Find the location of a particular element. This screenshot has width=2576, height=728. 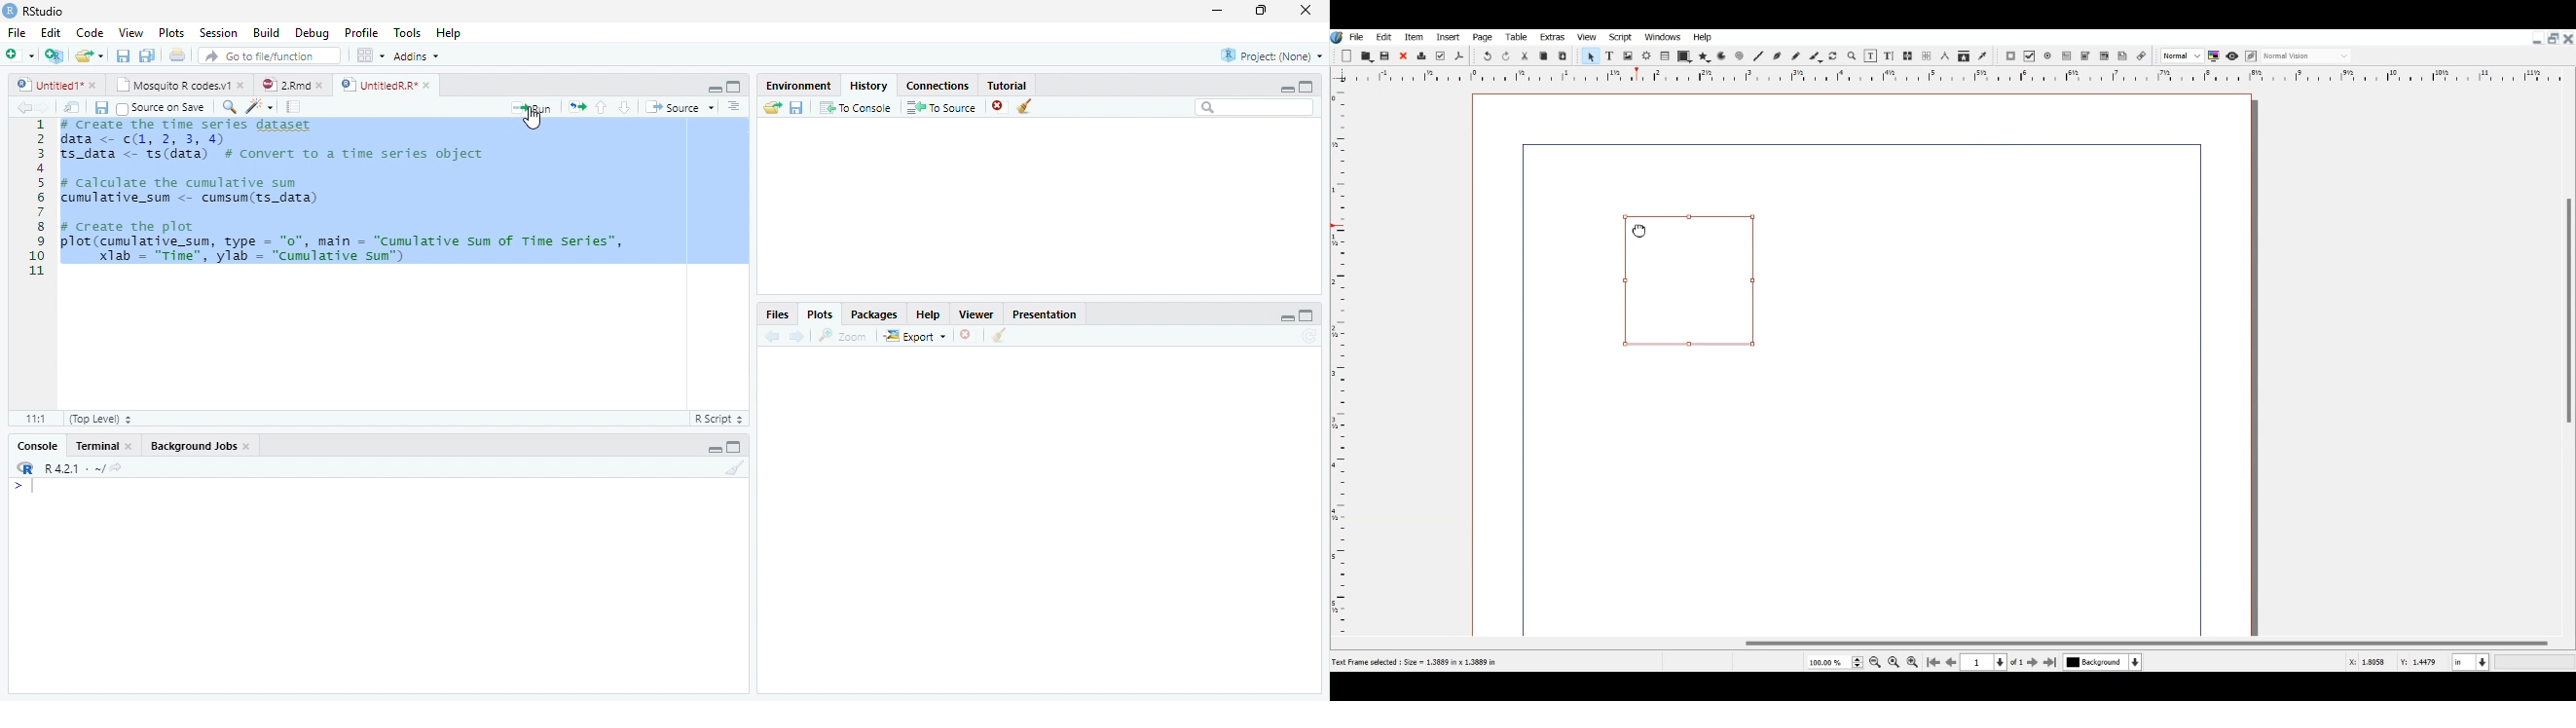

PDF Combo Box is located at coordinates (2085, 56).